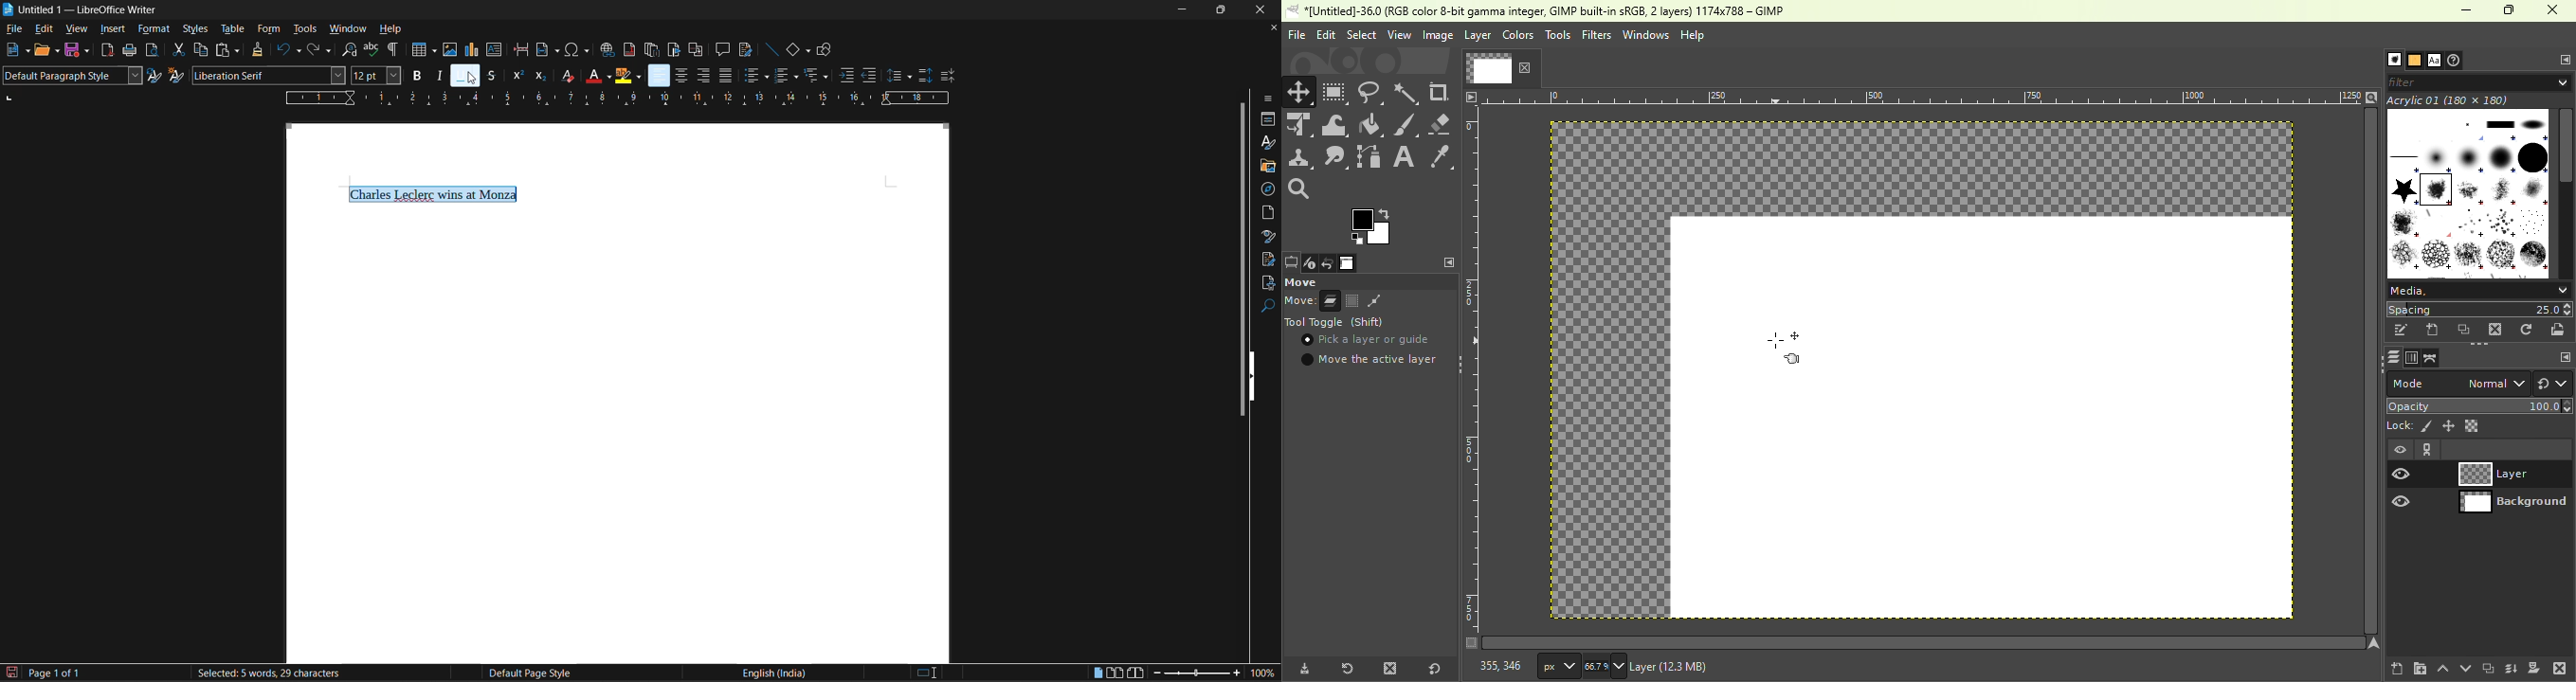  What do you see at coordinates (83, 9) in the screenshot?
I see `app and document name` at bounding box center [83, 9].